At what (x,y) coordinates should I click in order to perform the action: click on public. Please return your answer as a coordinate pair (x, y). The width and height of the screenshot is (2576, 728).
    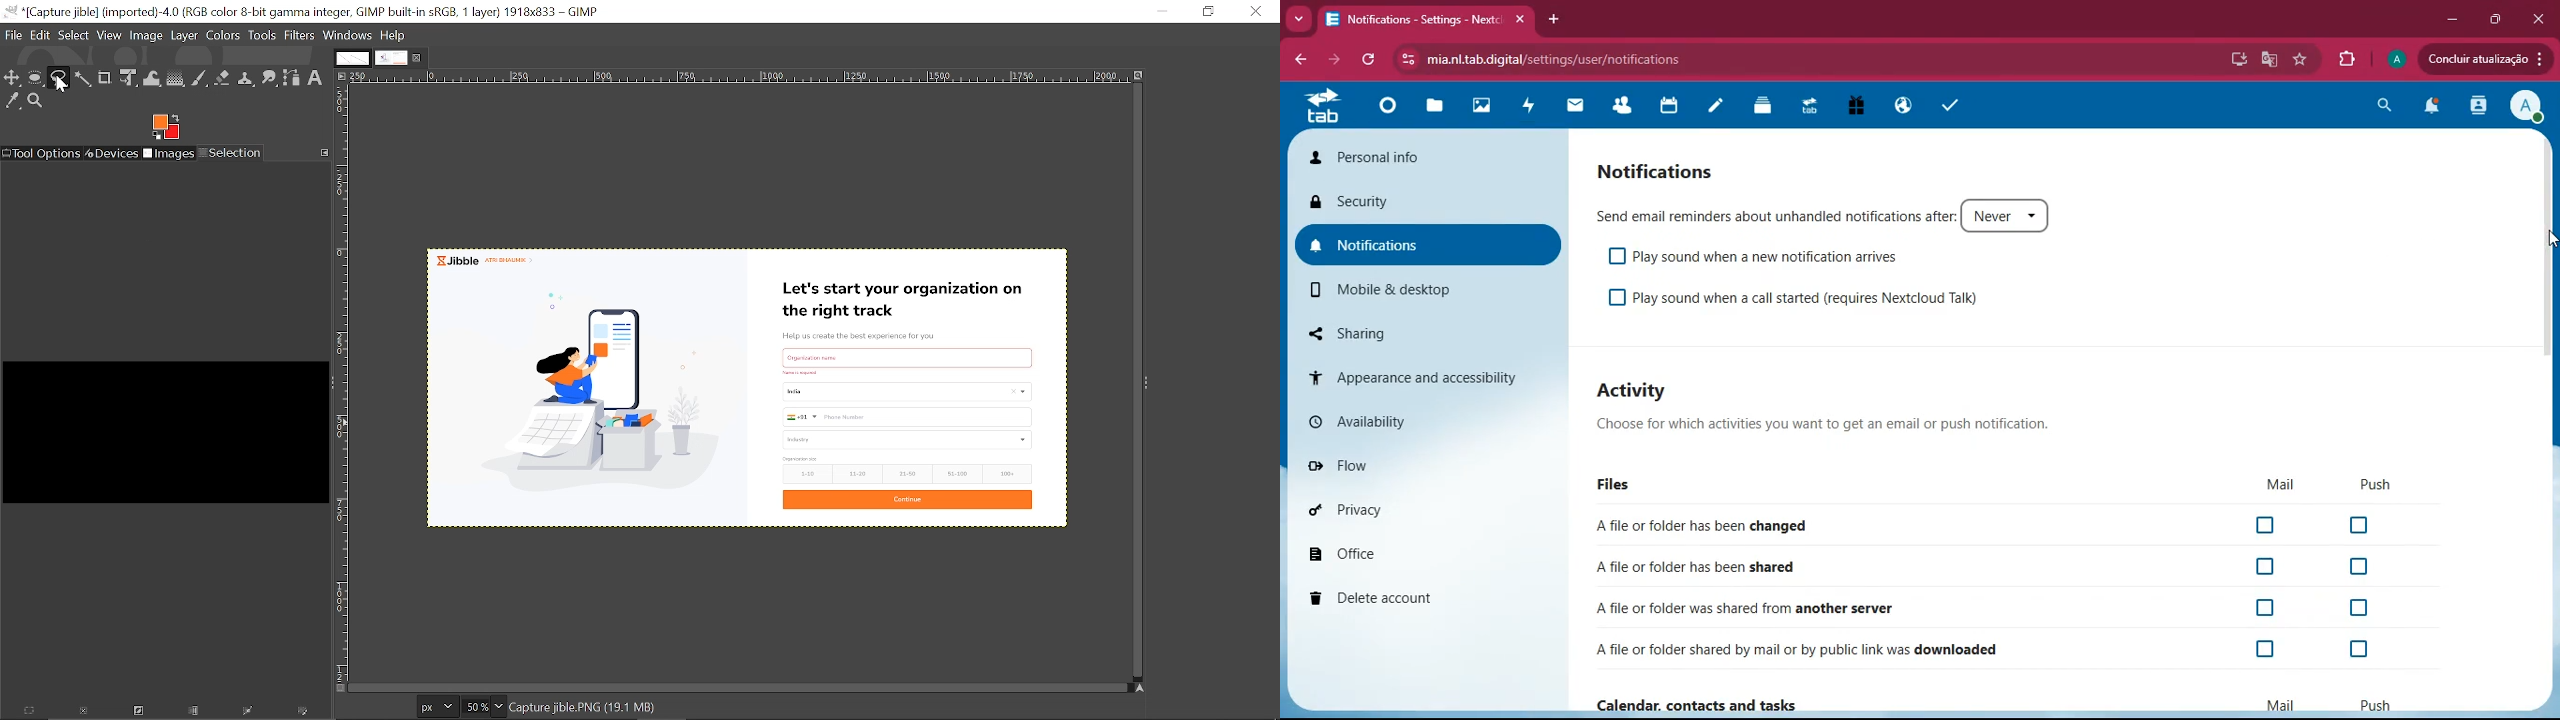
    Looking at the image, I should click on (1907, 106).